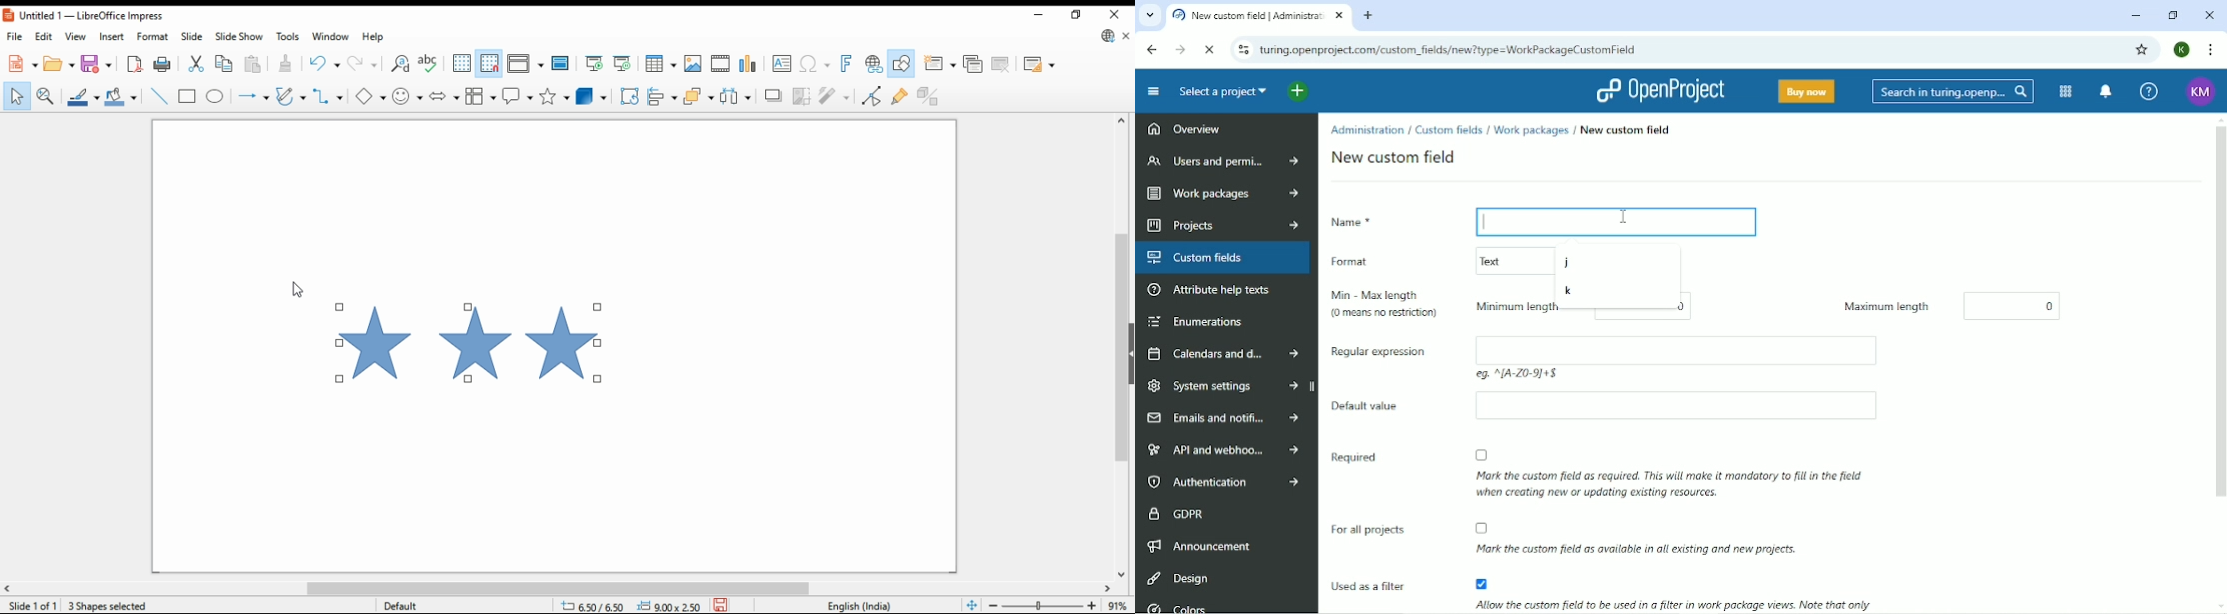 This screenshot has width=2240, height=616. I want to click on edit, so click(43, 35).